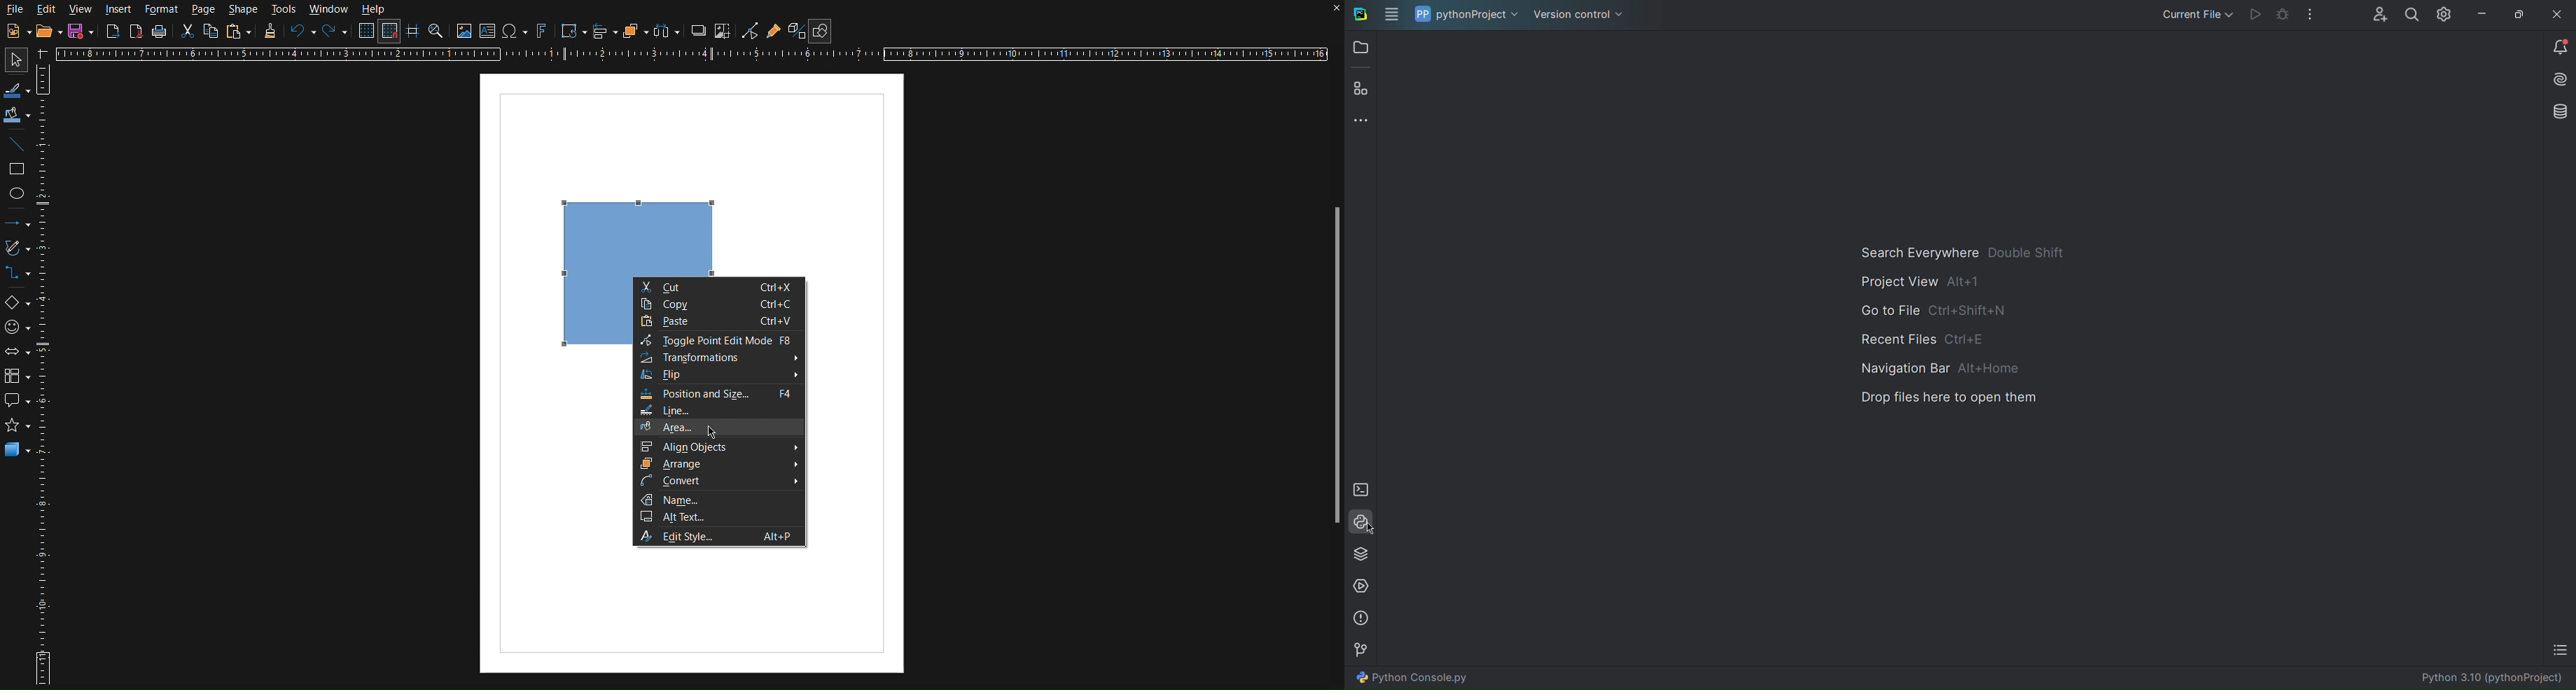 The height and width of the screenshot is (700, 2576). Describe the element at coordinates (46, 373) in the screenshot. I see `Vertical Ruler` at that location.